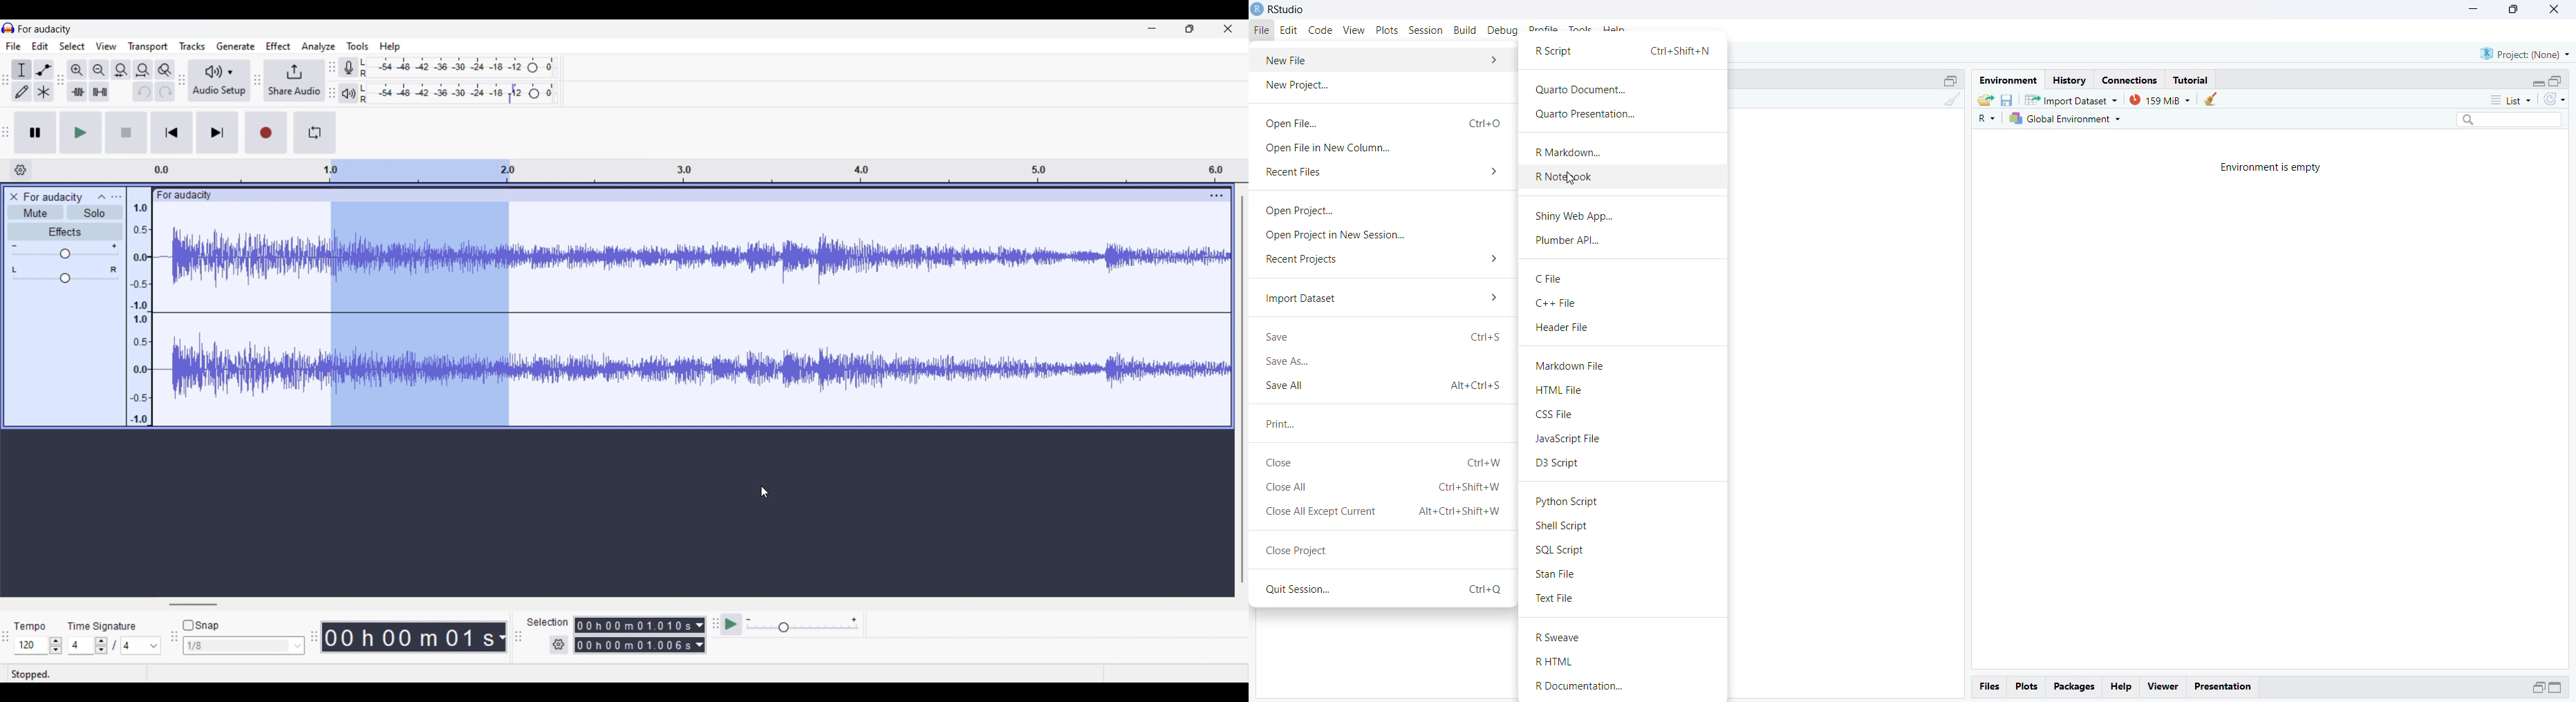  What do you see at coordinates (1466, 30) in the screenshot?
I see `build` at bounding box center [1466, 30].